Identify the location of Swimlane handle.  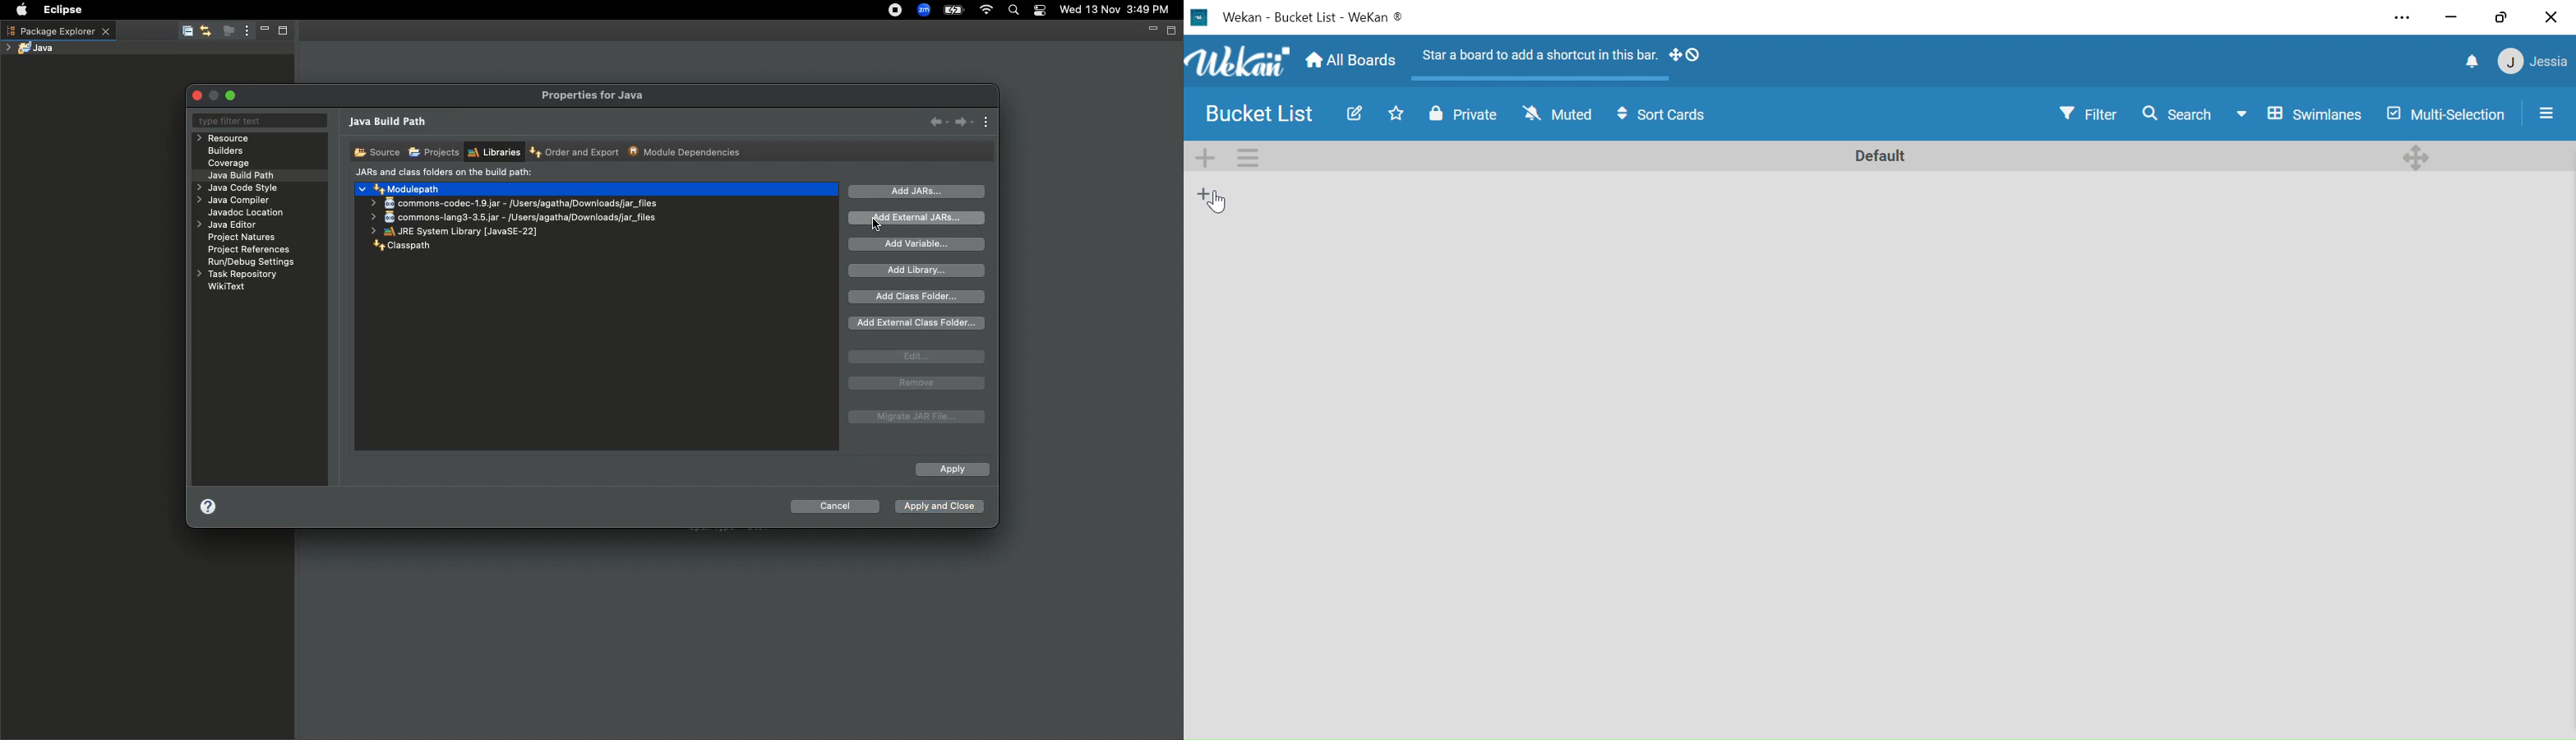
(2417, 155).